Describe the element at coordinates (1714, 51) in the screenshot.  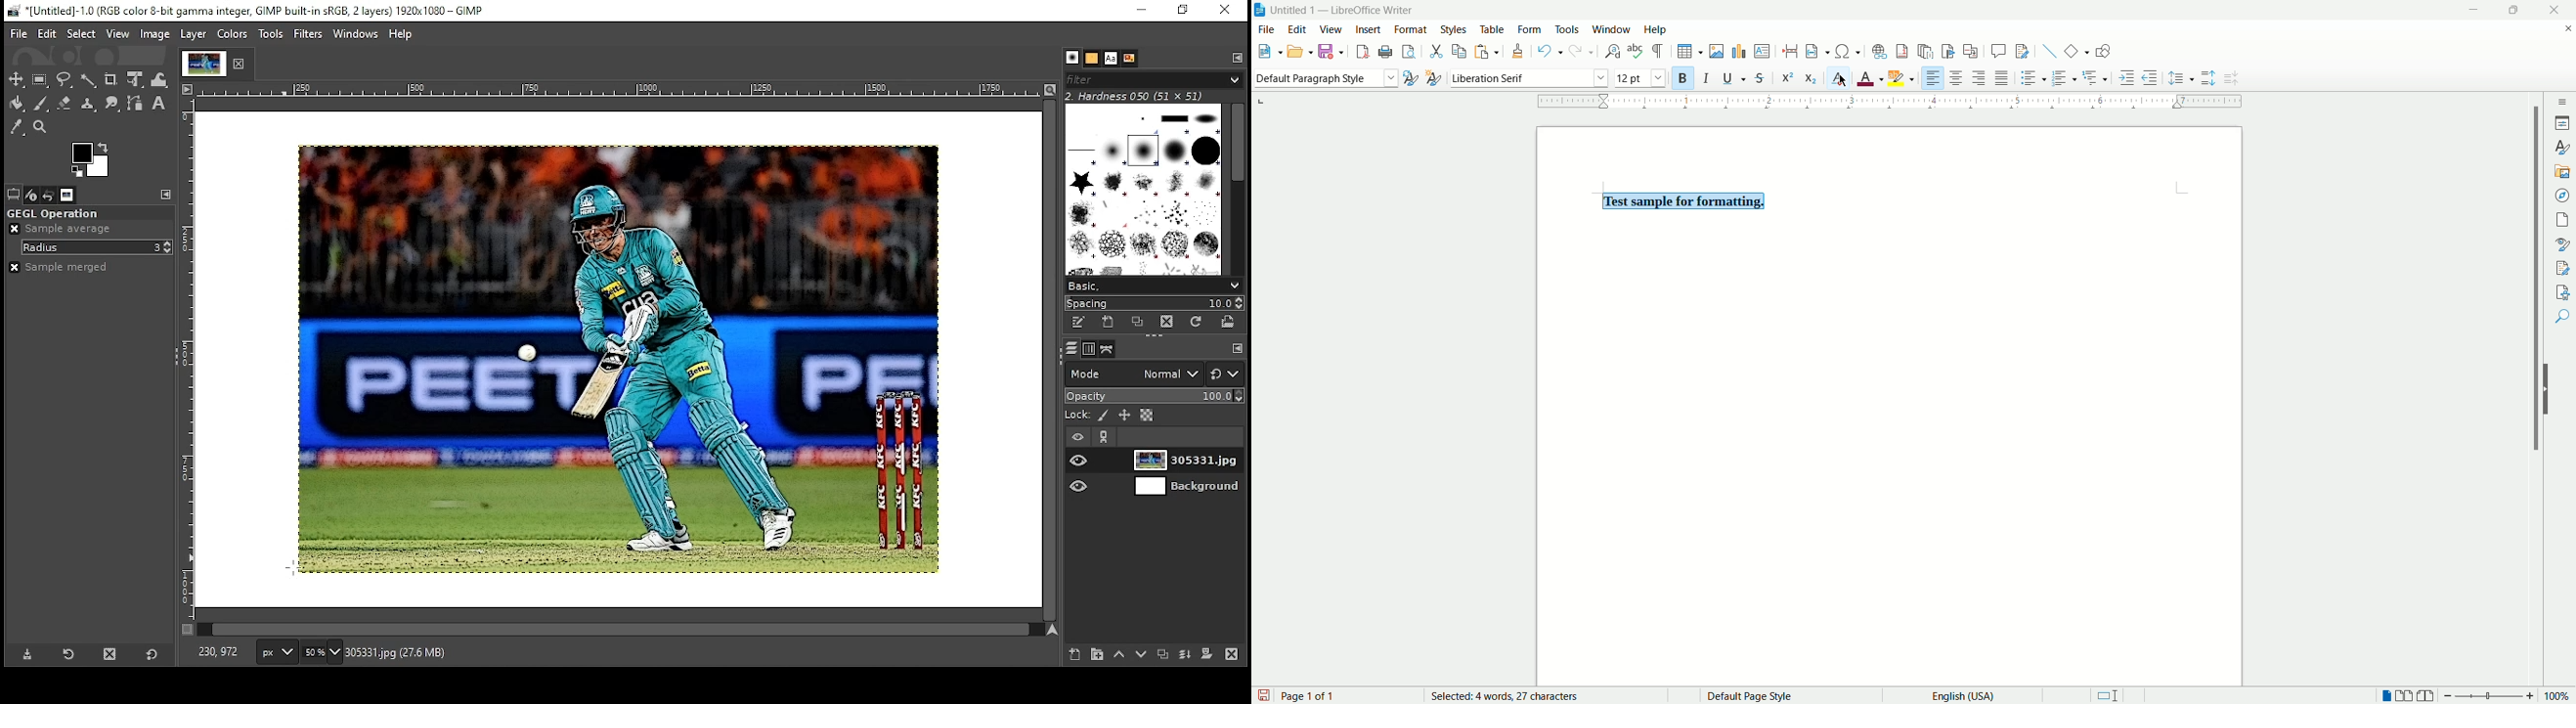
I see `insert image` at that location.